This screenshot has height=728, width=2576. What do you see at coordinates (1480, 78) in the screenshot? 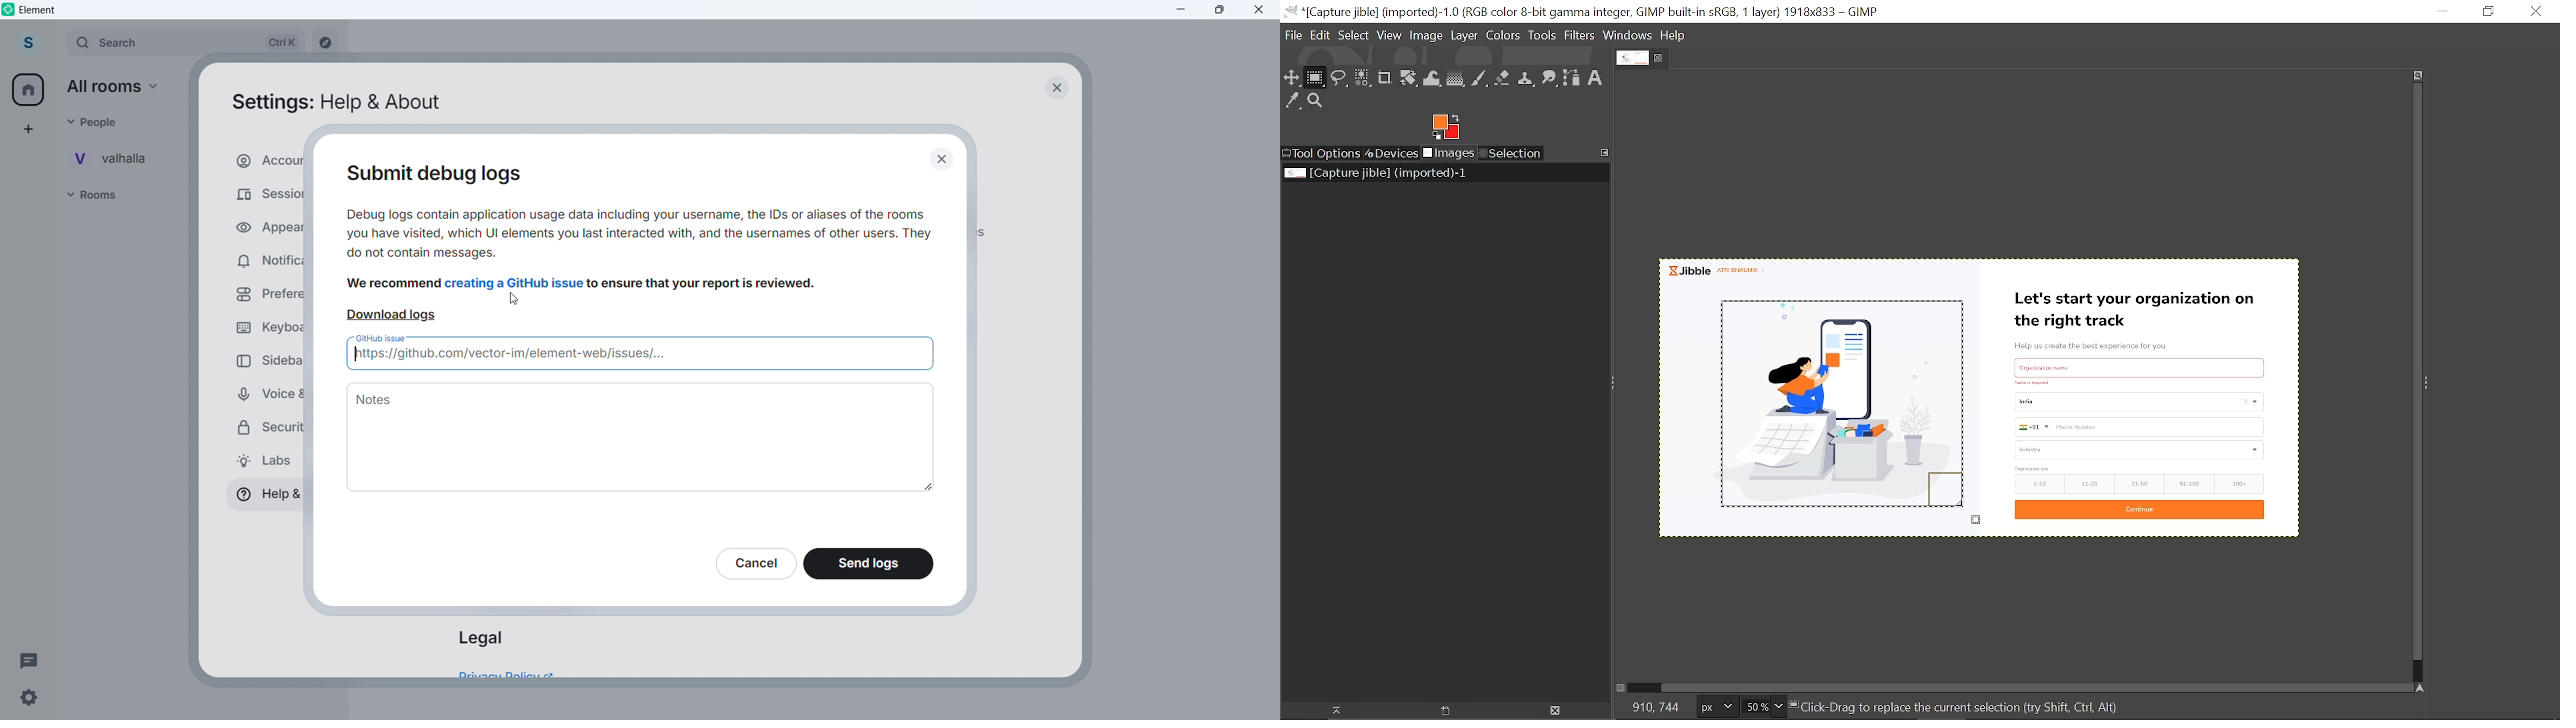
I see `Paintbrush tool` at bounding box center [1480, 78].